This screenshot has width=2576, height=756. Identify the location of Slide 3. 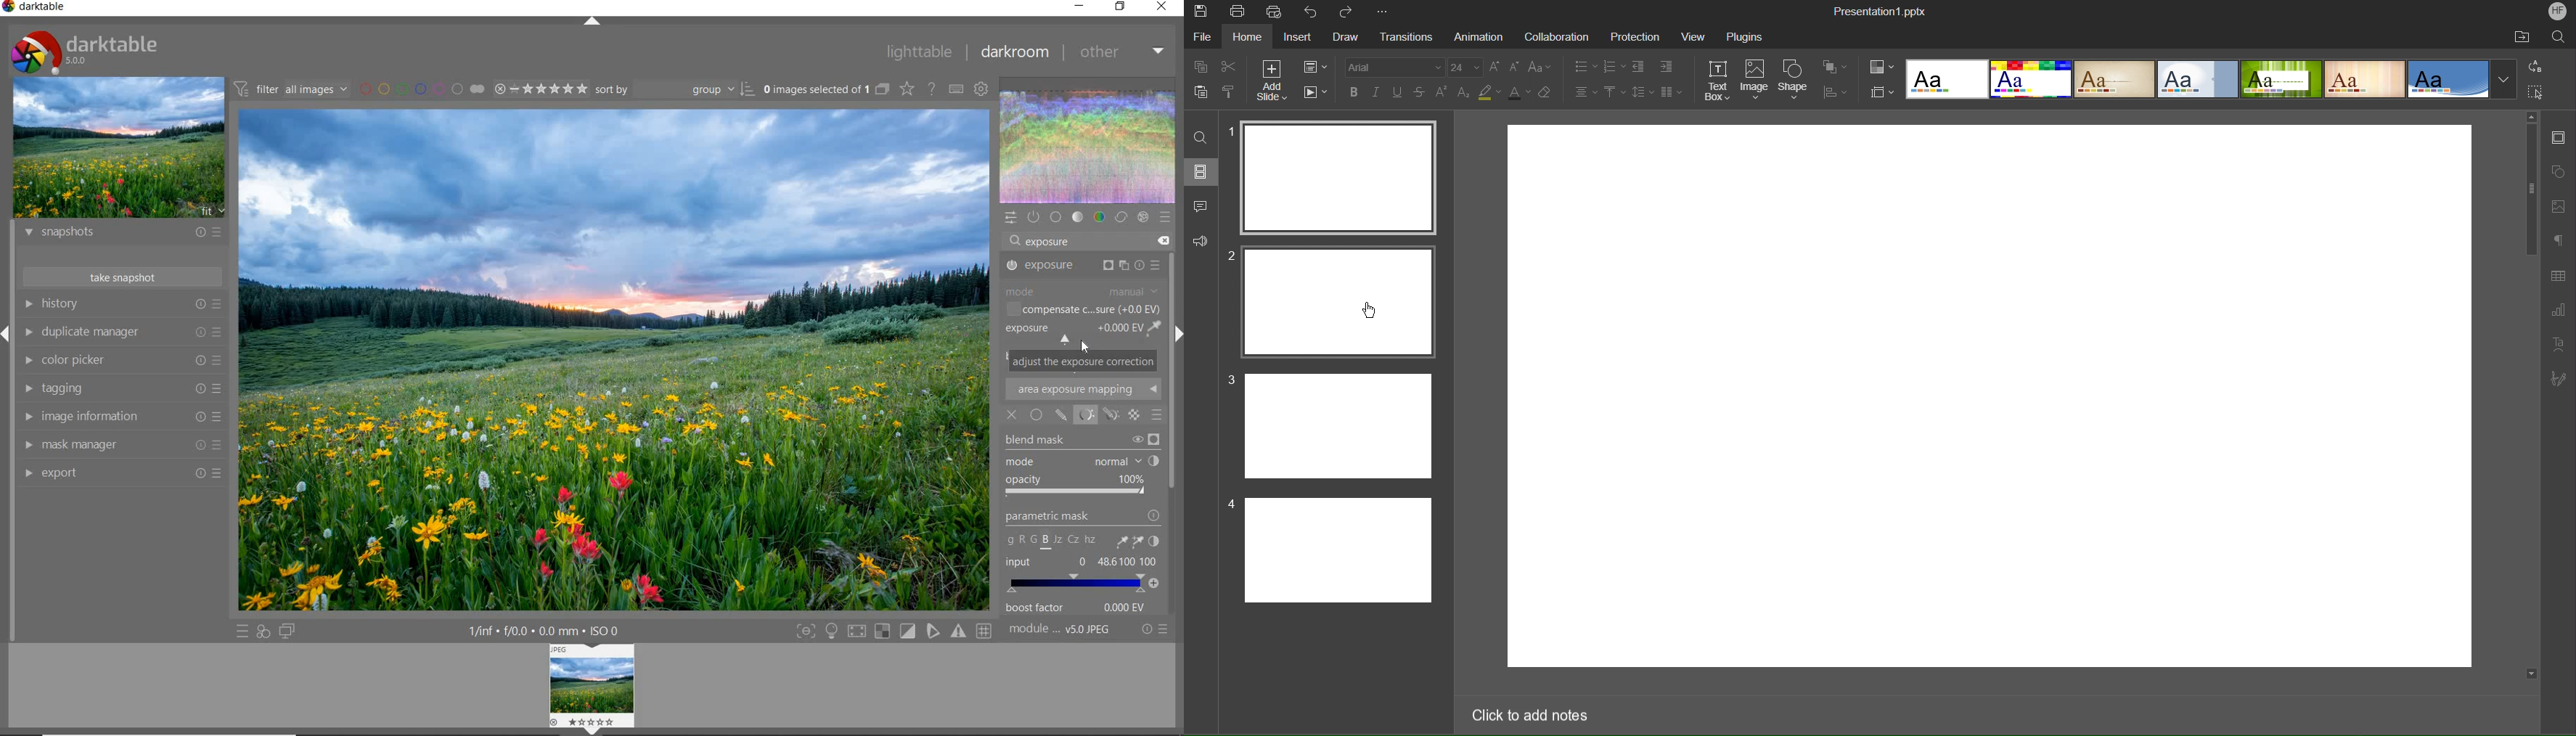
(1339, 427).